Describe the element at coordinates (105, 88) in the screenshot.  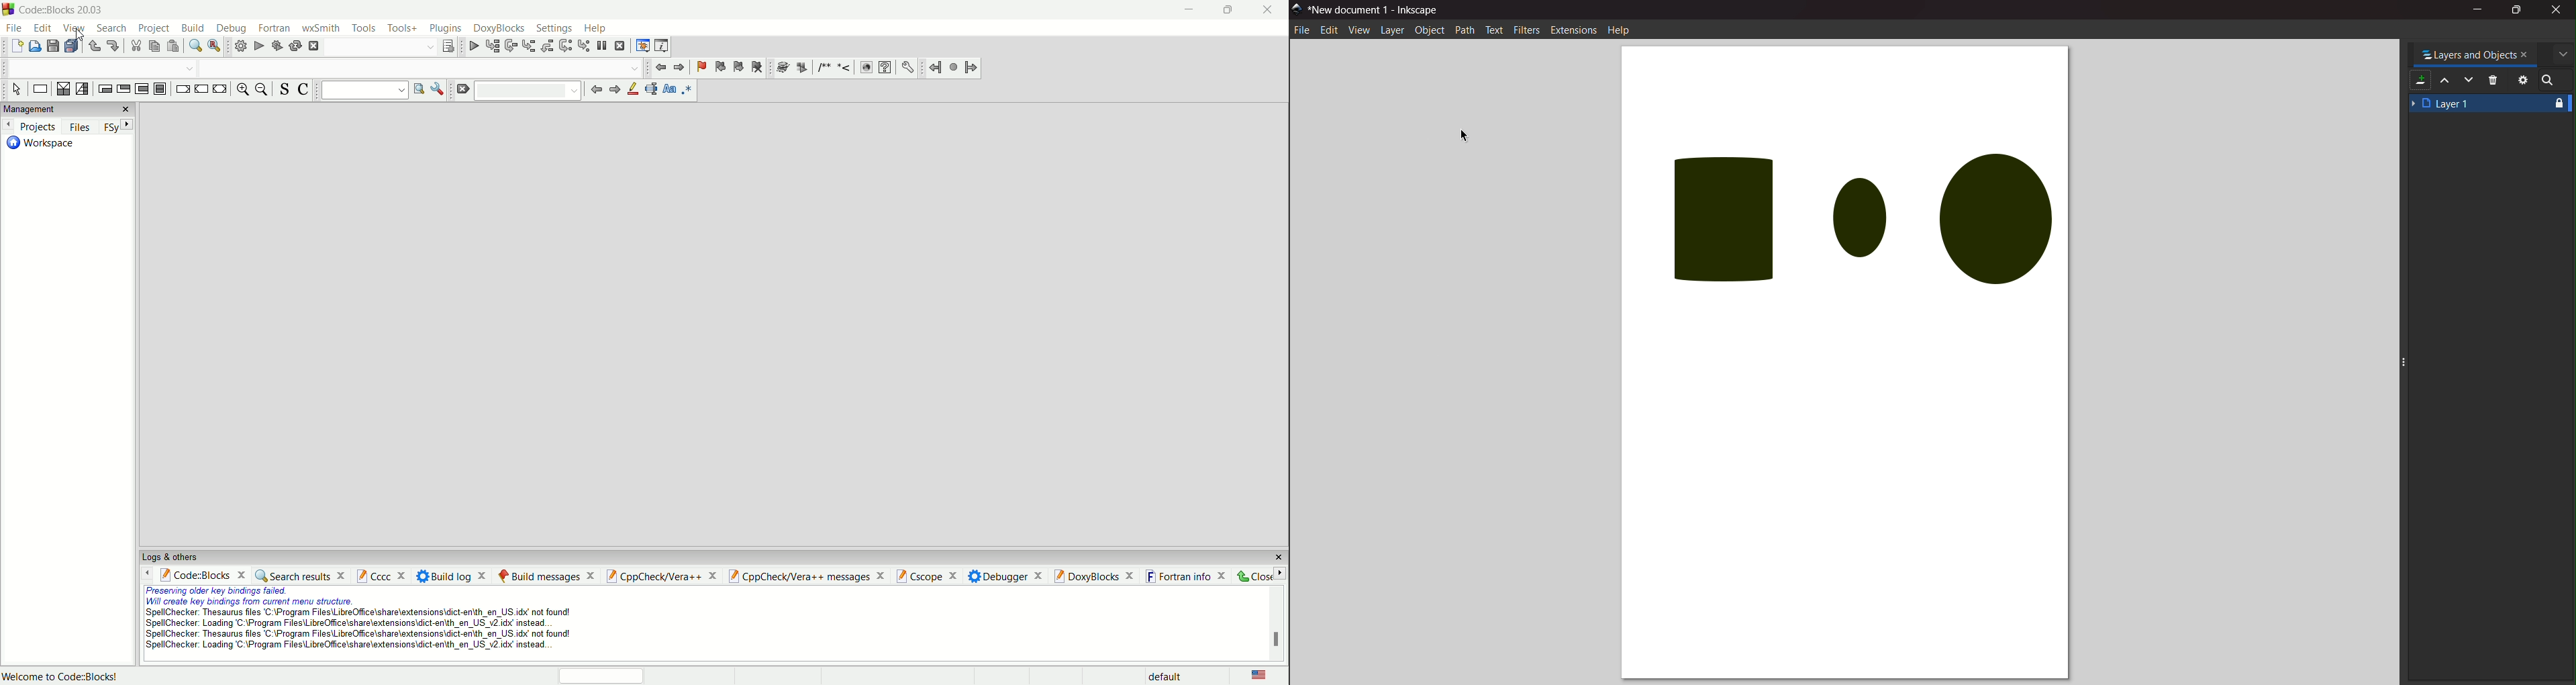
I see `entry condition loop` at that location.